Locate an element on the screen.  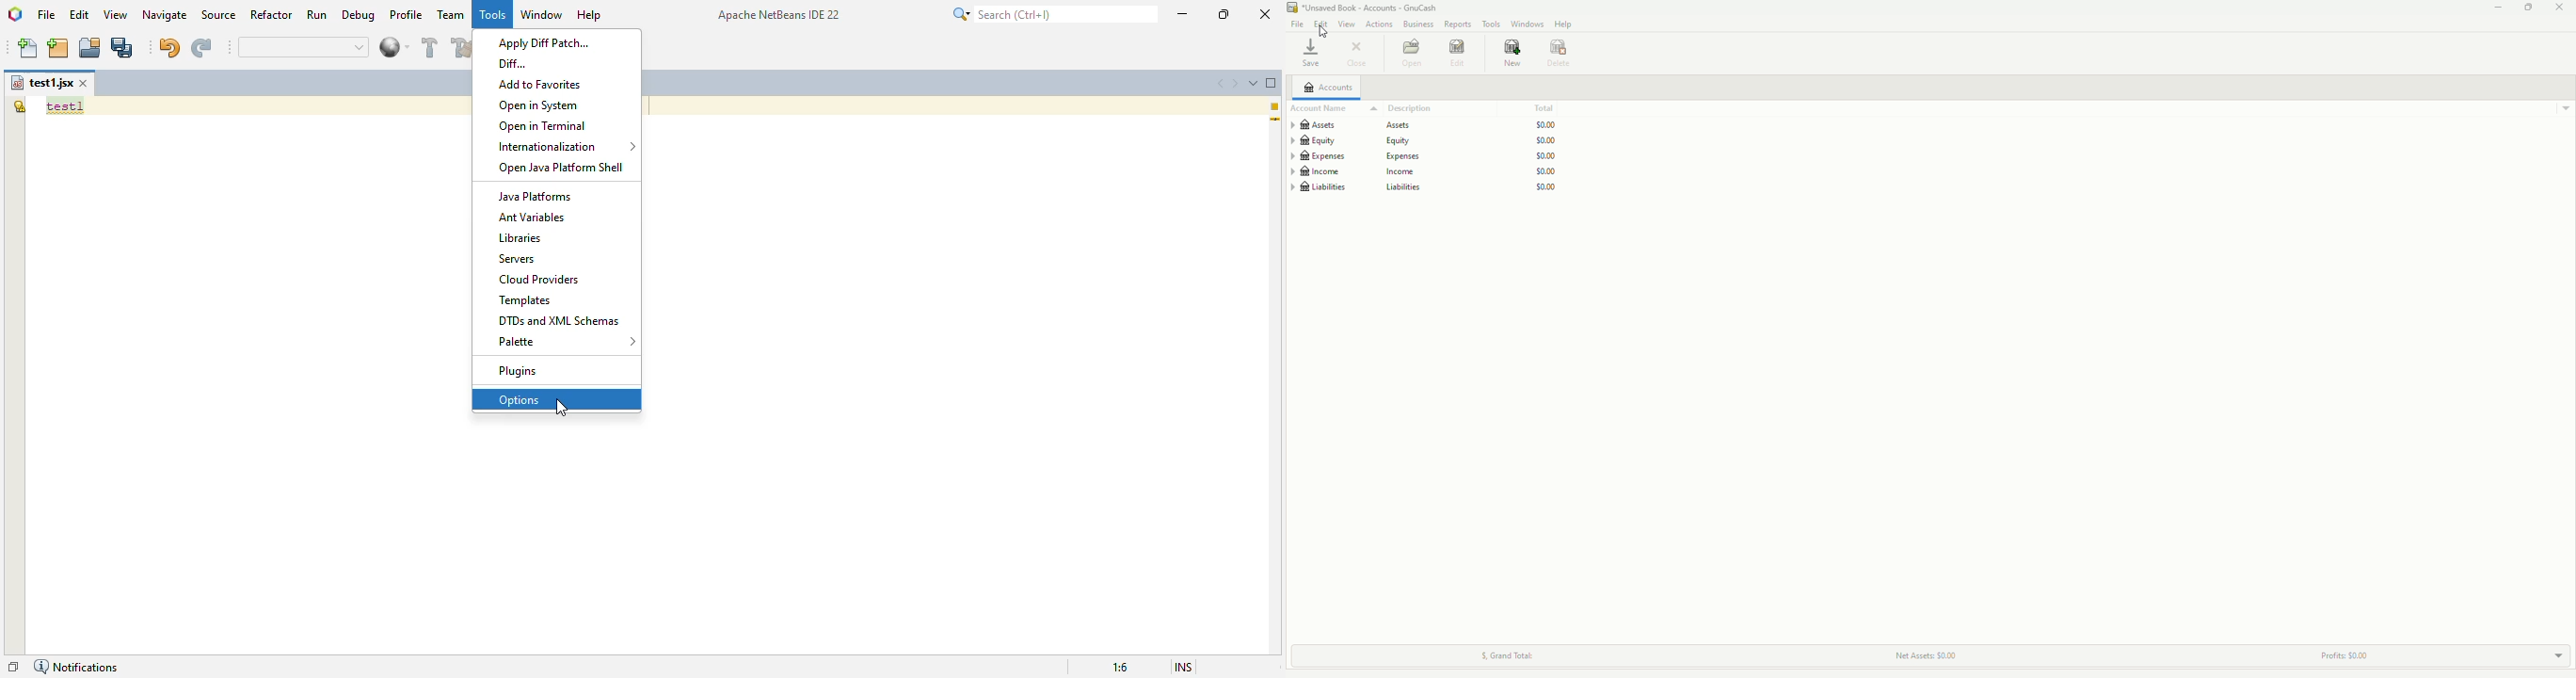
file name is located at coordinates (1373, 8).